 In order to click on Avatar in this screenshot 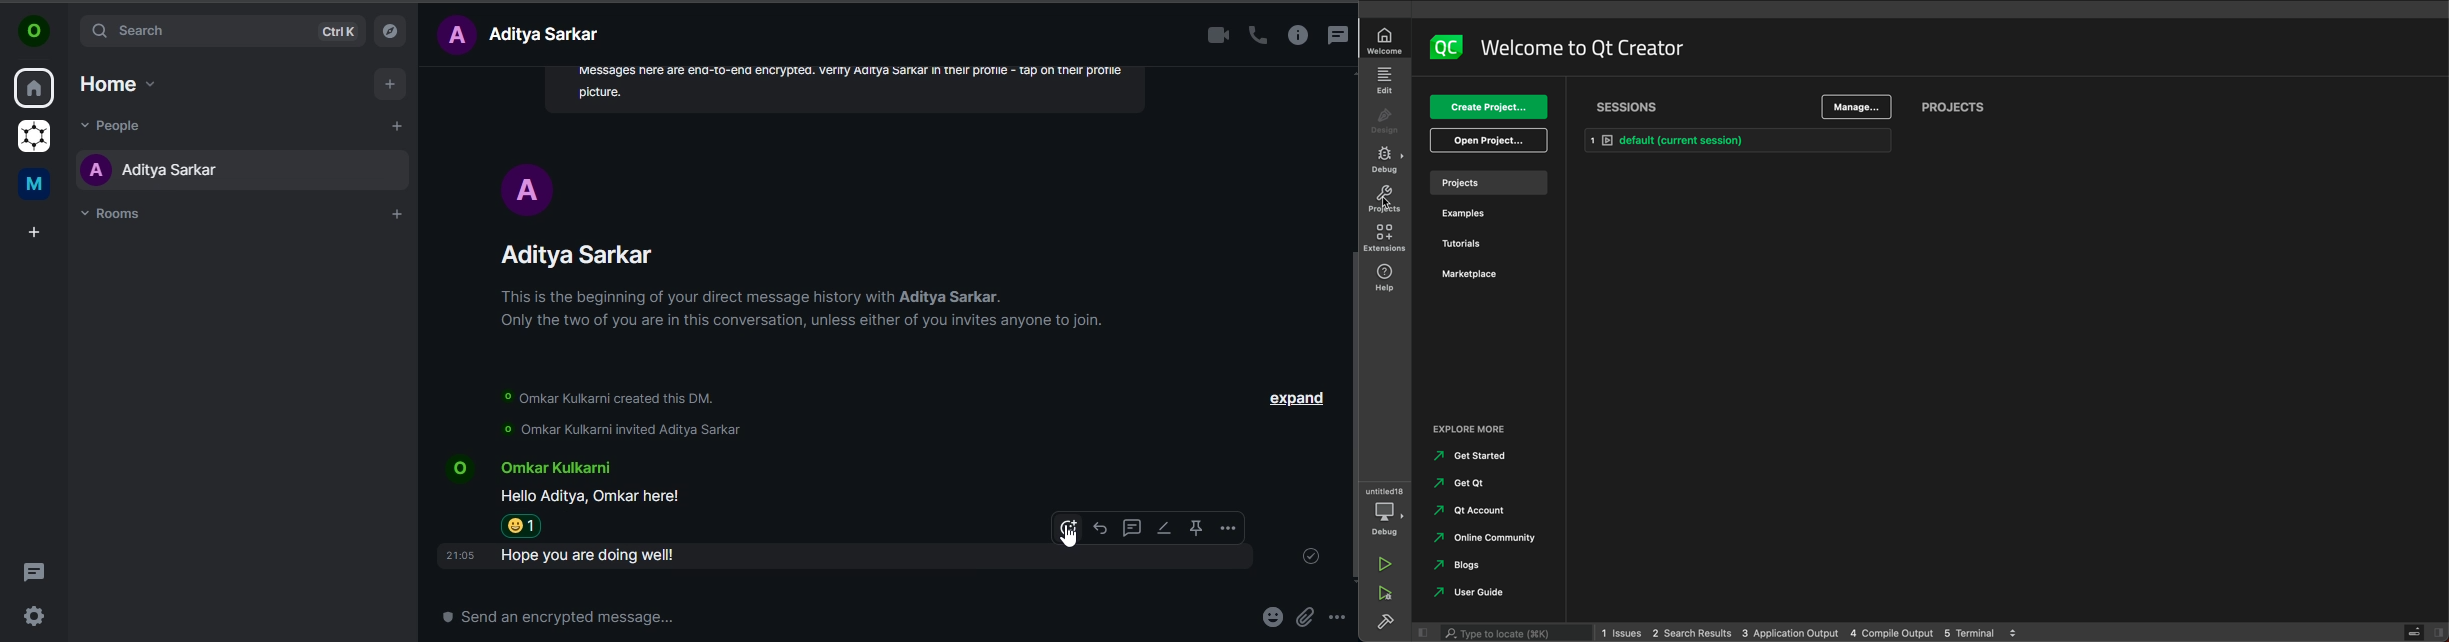, I will do `click(456, 467)`.